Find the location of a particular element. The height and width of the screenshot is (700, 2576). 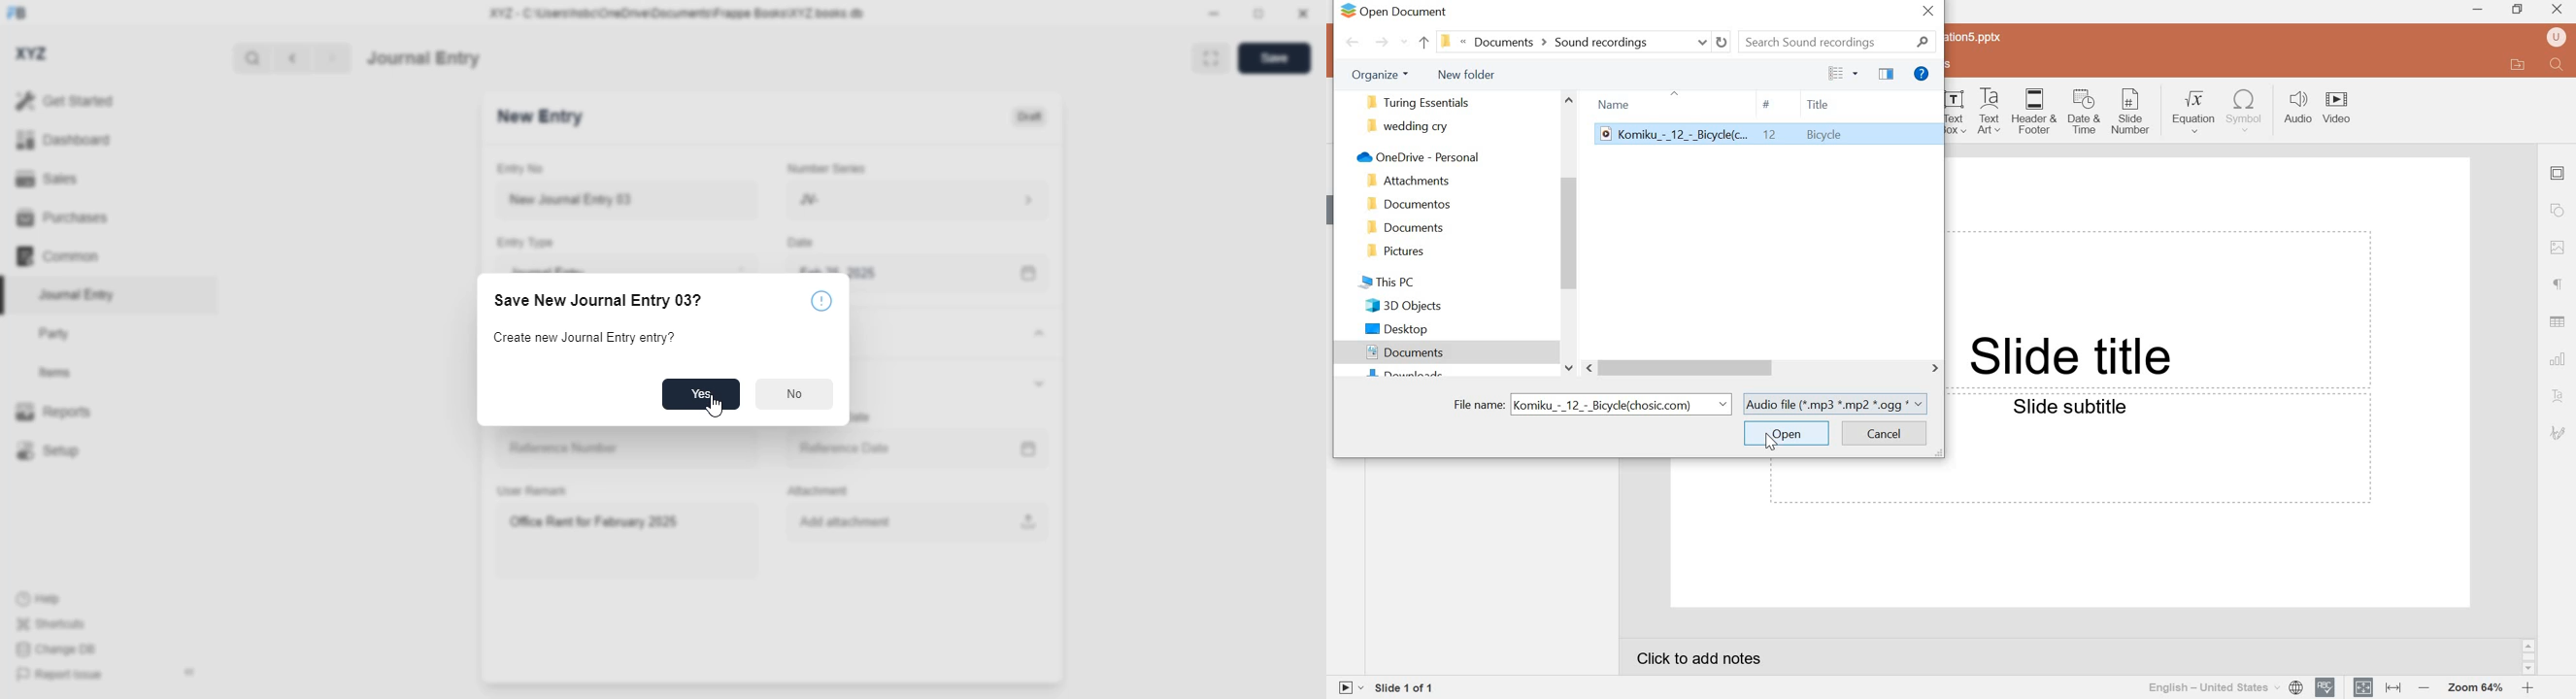

close is located at coordinates (1303, 13).